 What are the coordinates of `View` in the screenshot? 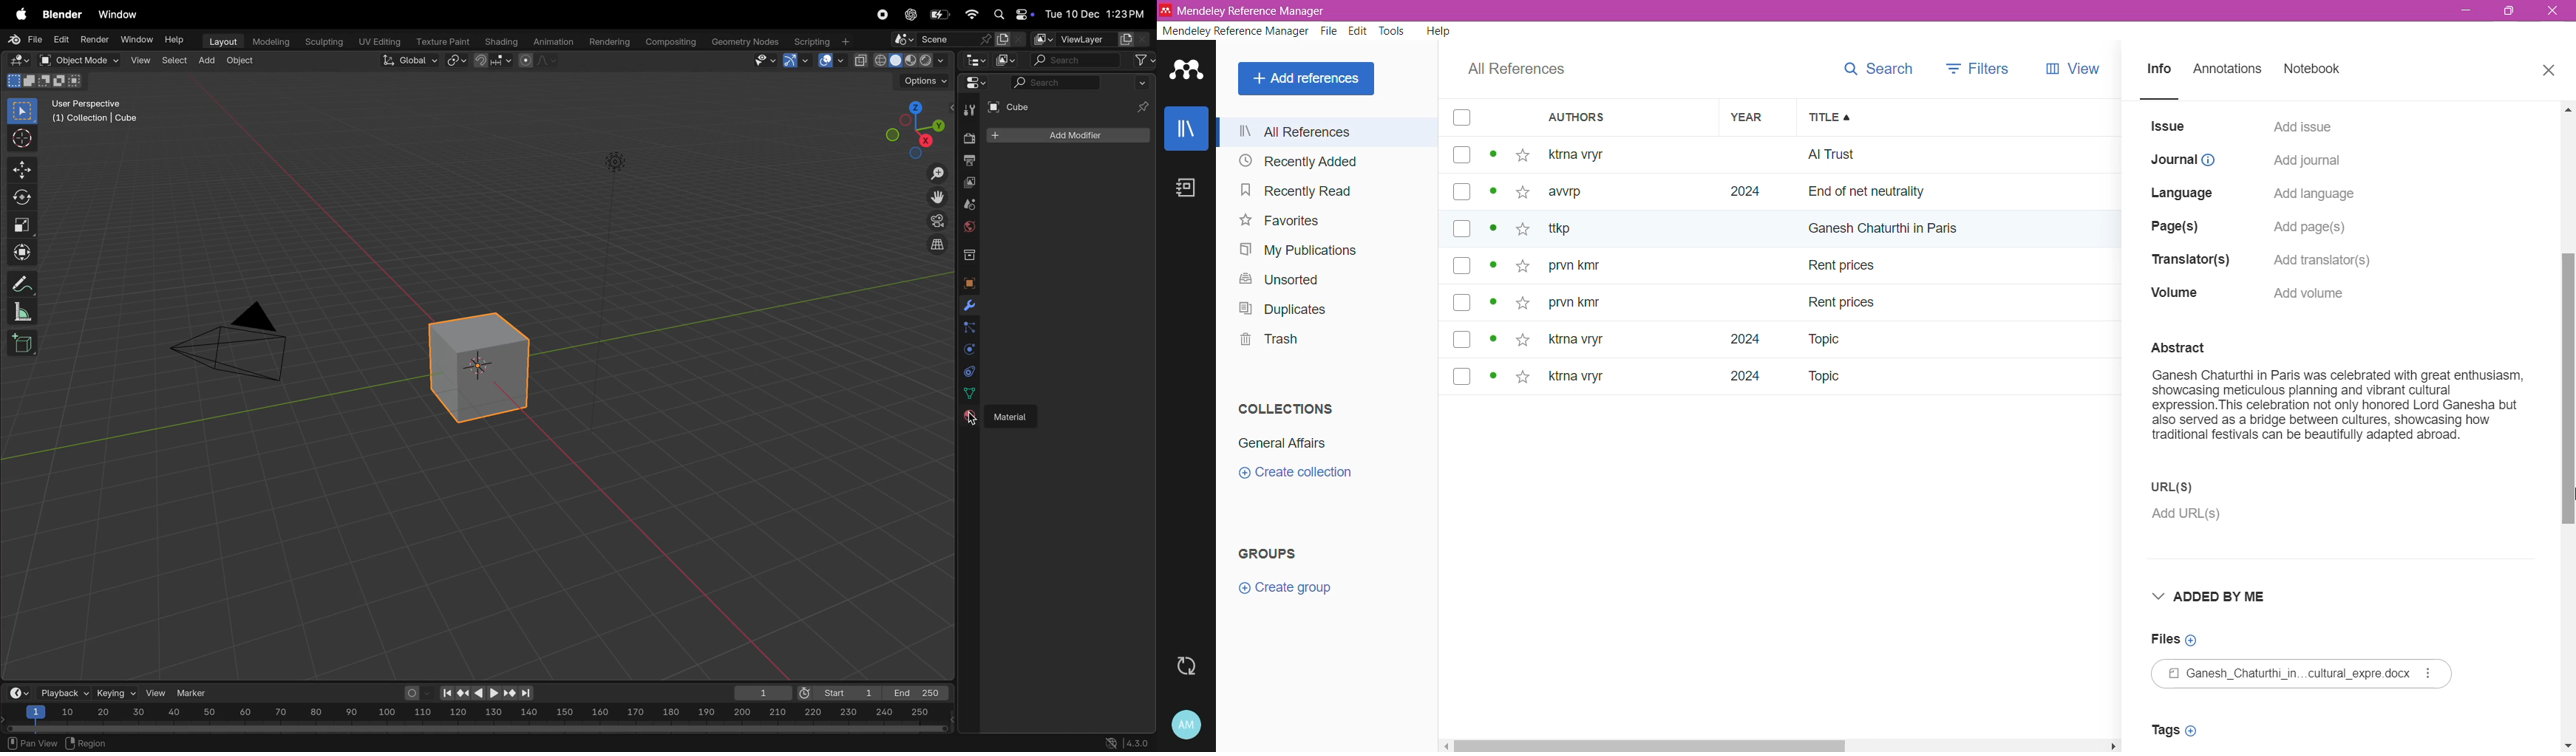 It's located at (2070, 66).